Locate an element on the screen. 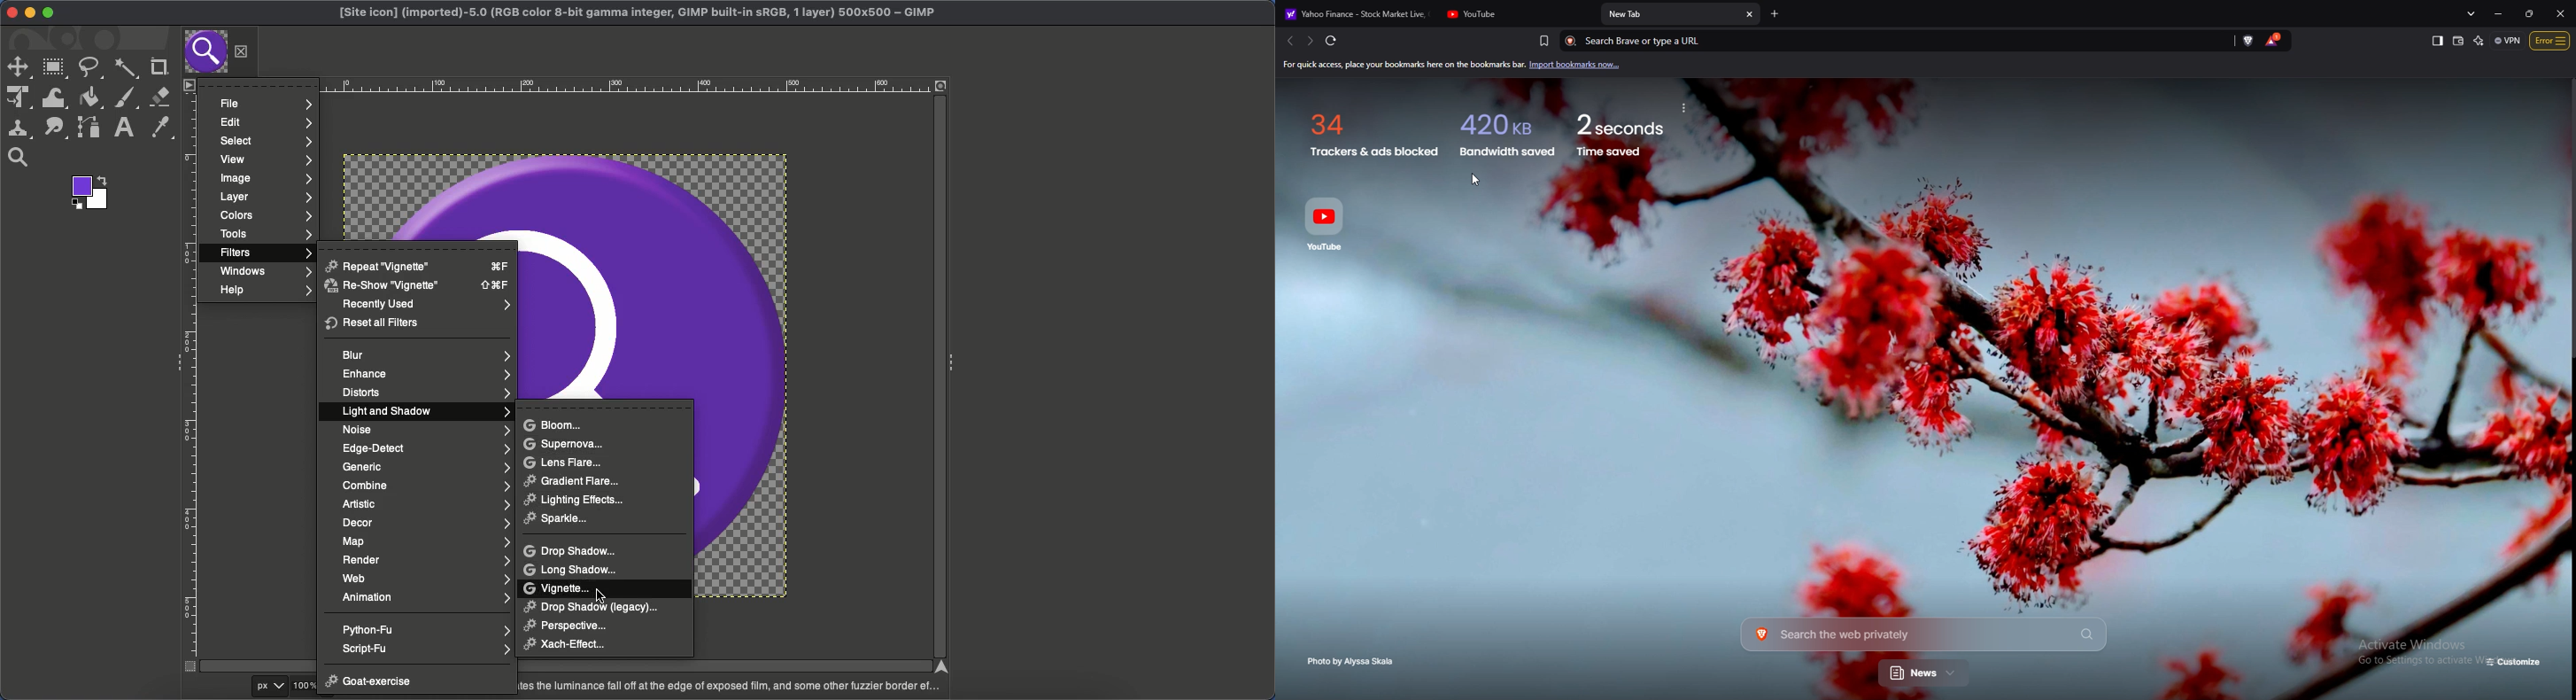  Move tool is located at coordinates (18, 67).